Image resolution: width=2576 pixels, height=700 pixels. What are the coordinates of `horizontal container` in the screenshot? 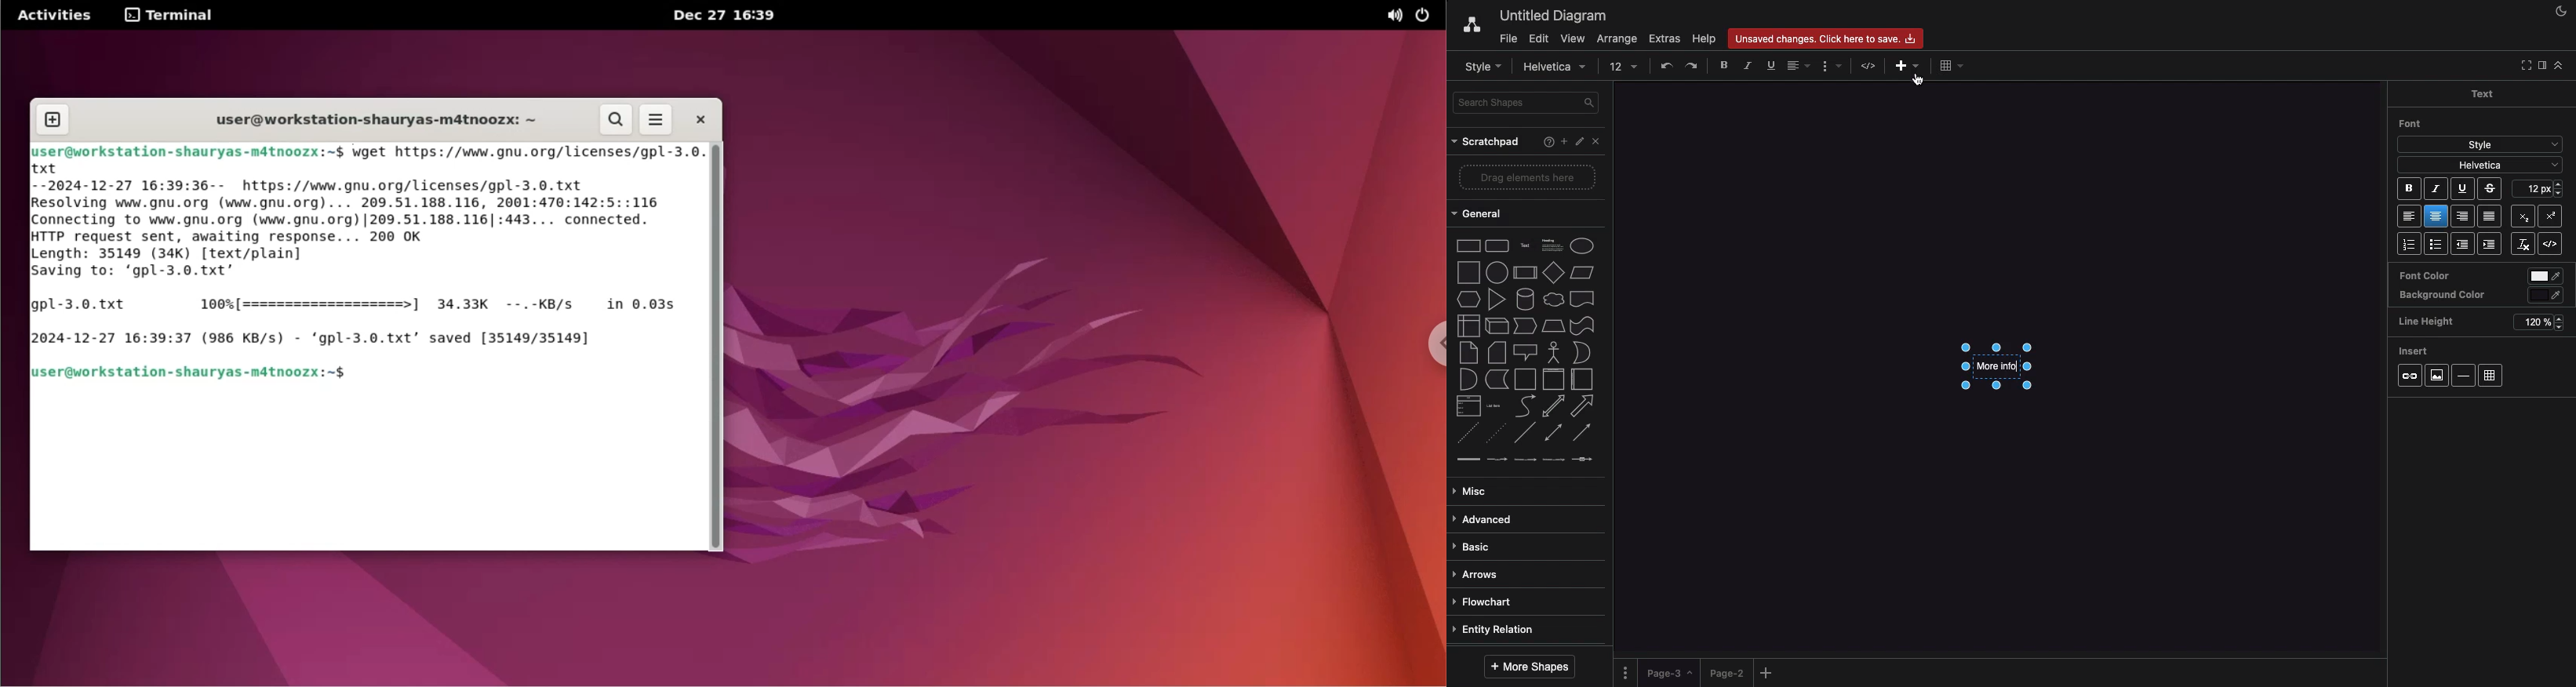 It's located at (1582, 379).